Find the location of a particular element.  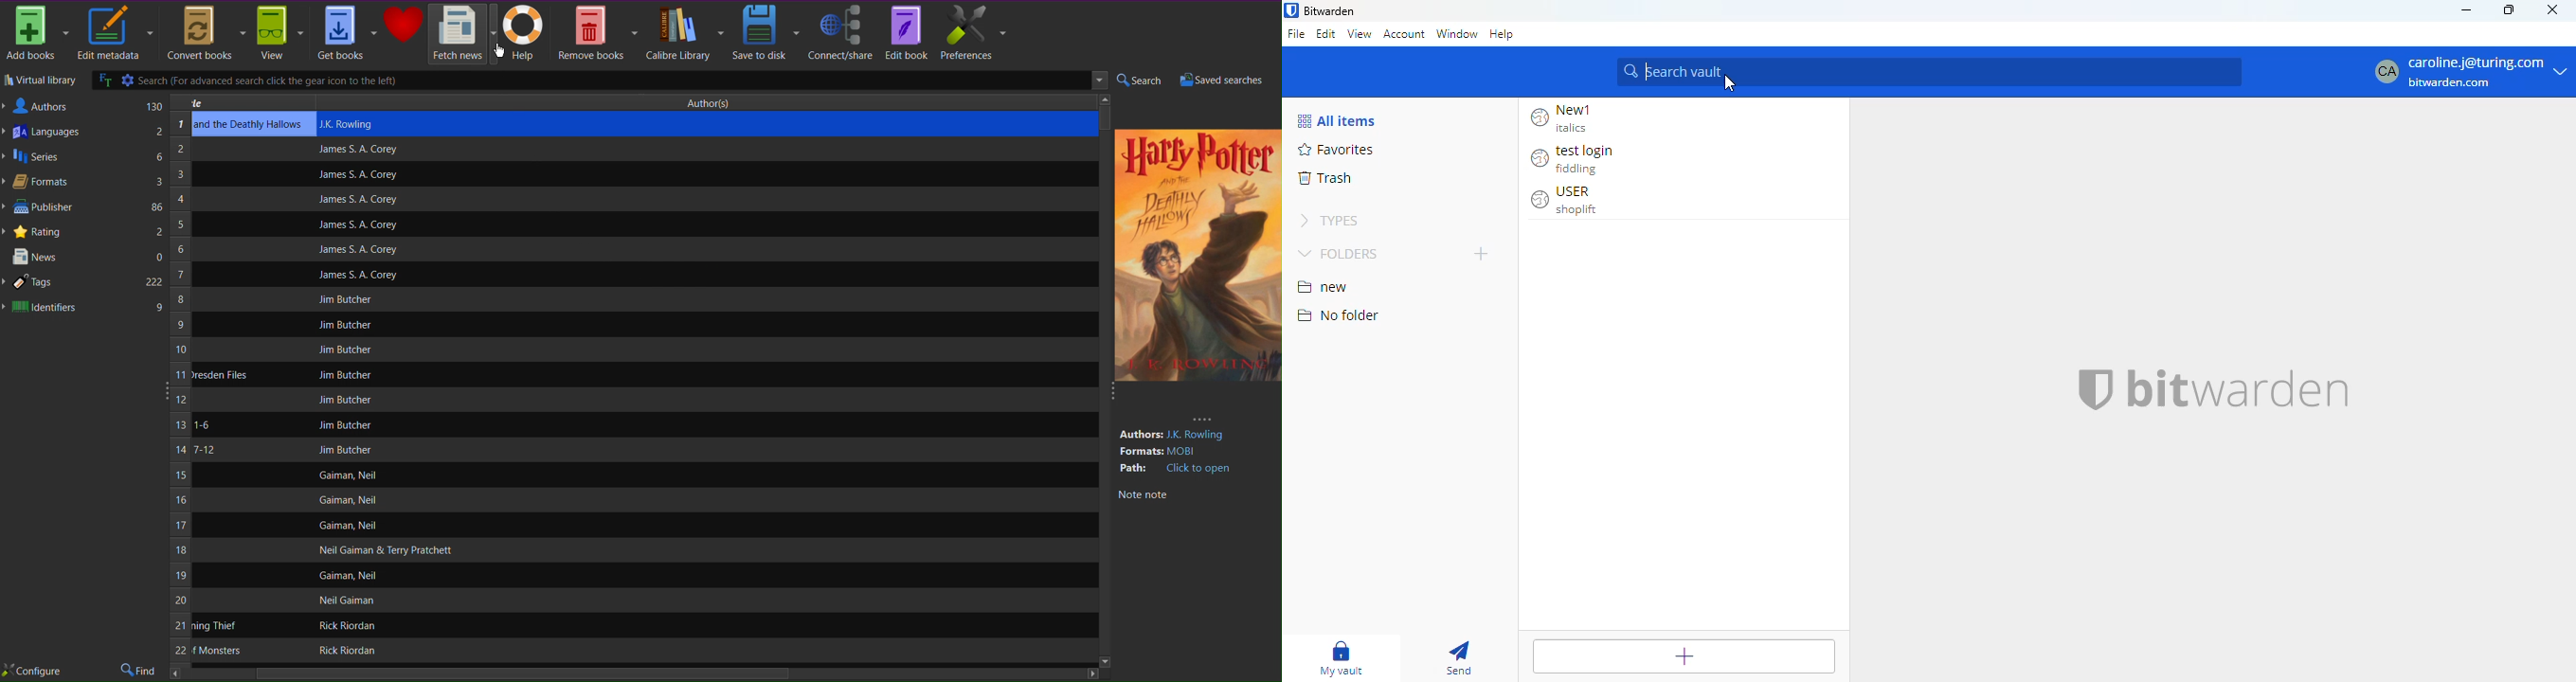

Scrollbar is located at coordinates (1108, 112).